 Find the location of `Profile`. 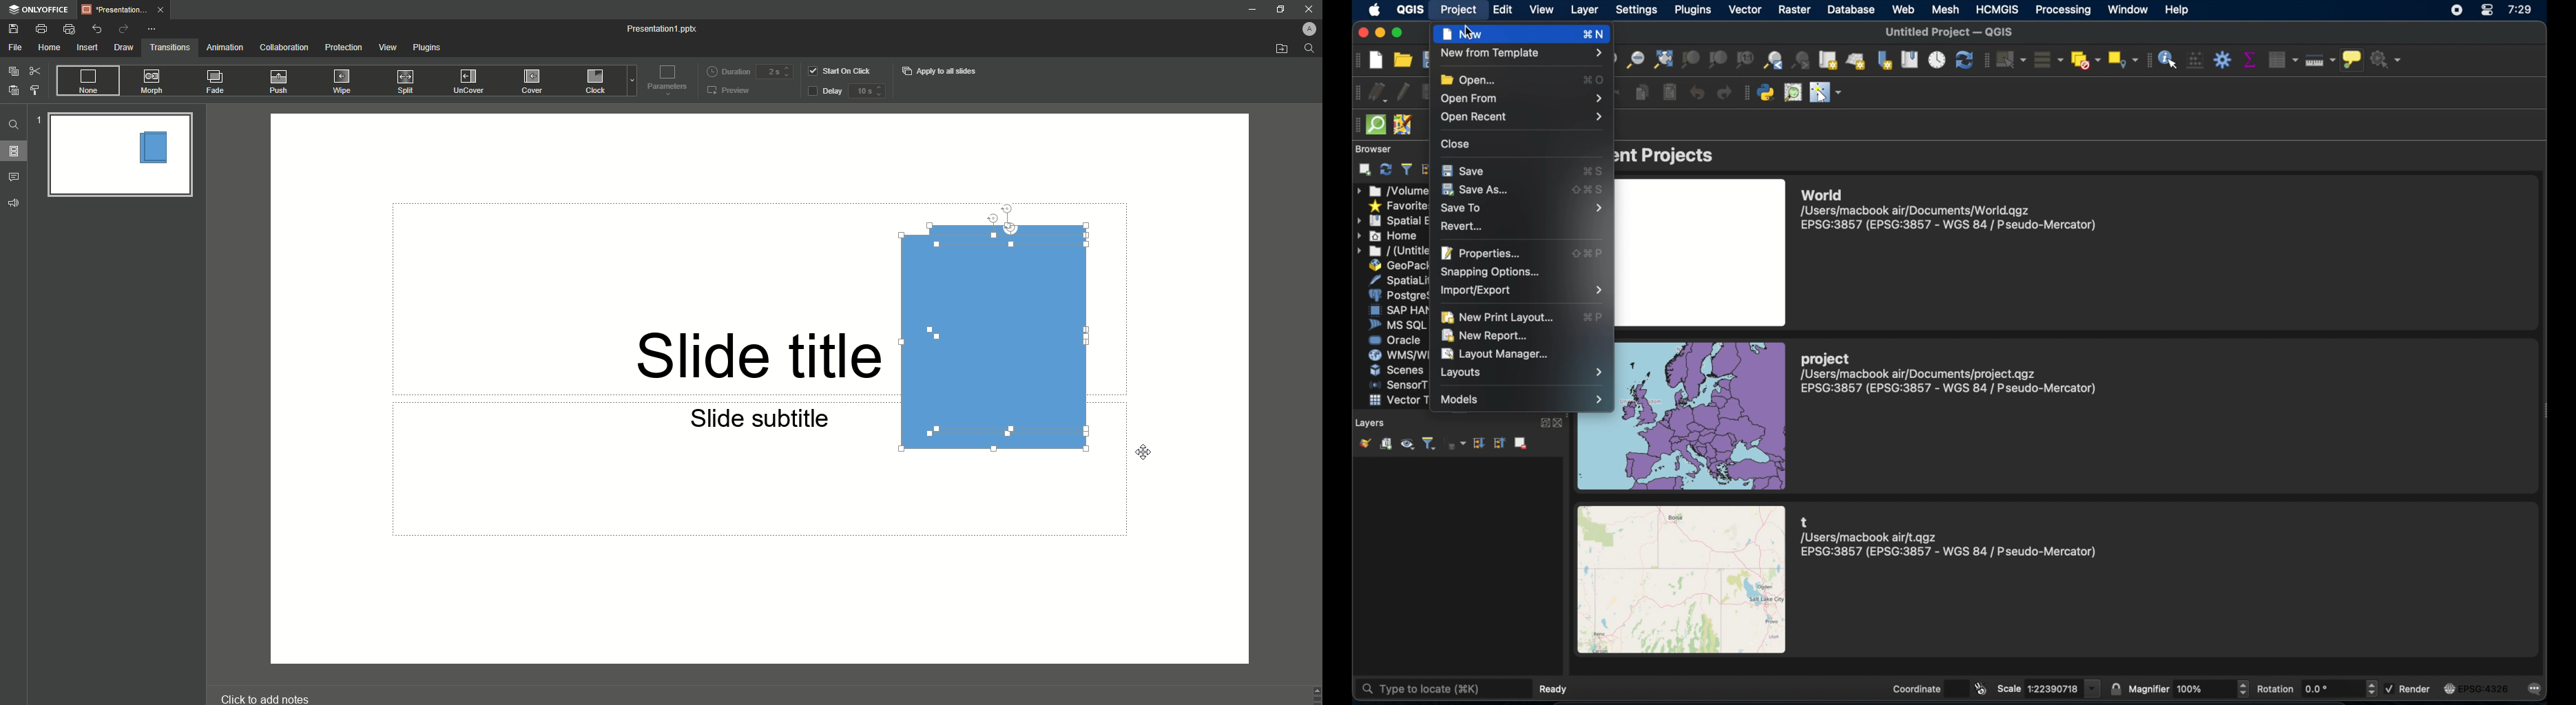

Profile is located at coordinates (1302, 27).